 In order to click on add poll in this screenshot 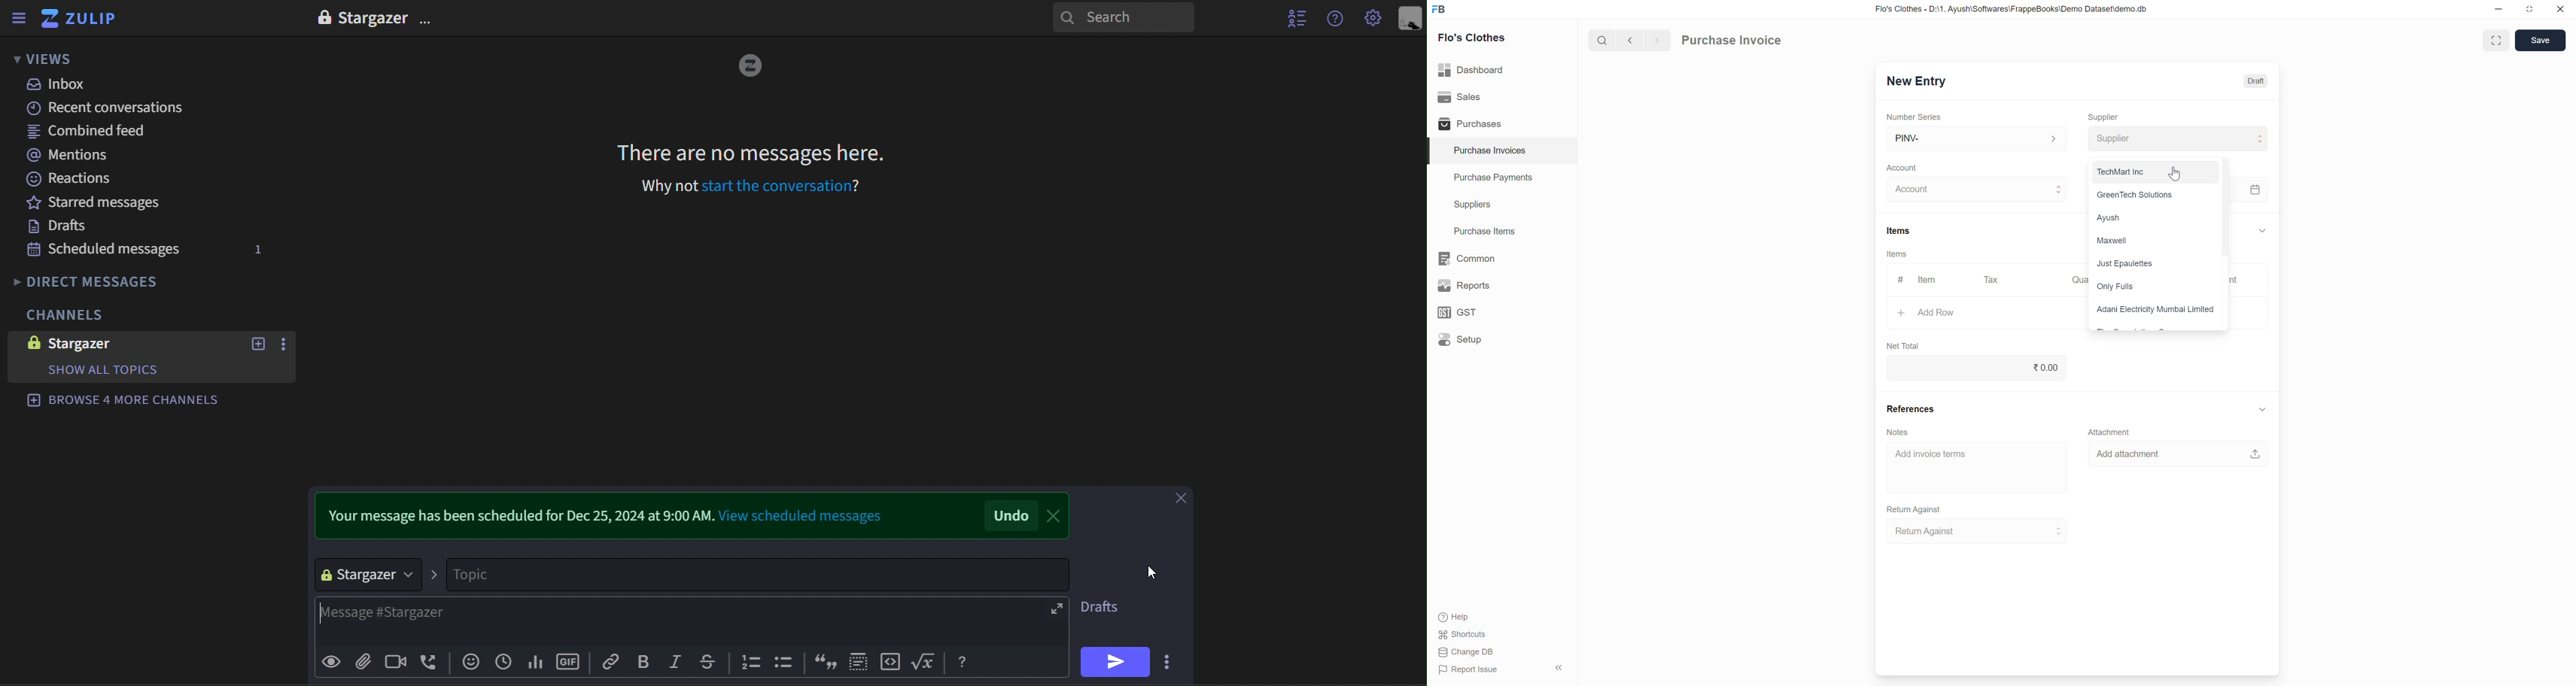, I will do `click(537, 664)`.